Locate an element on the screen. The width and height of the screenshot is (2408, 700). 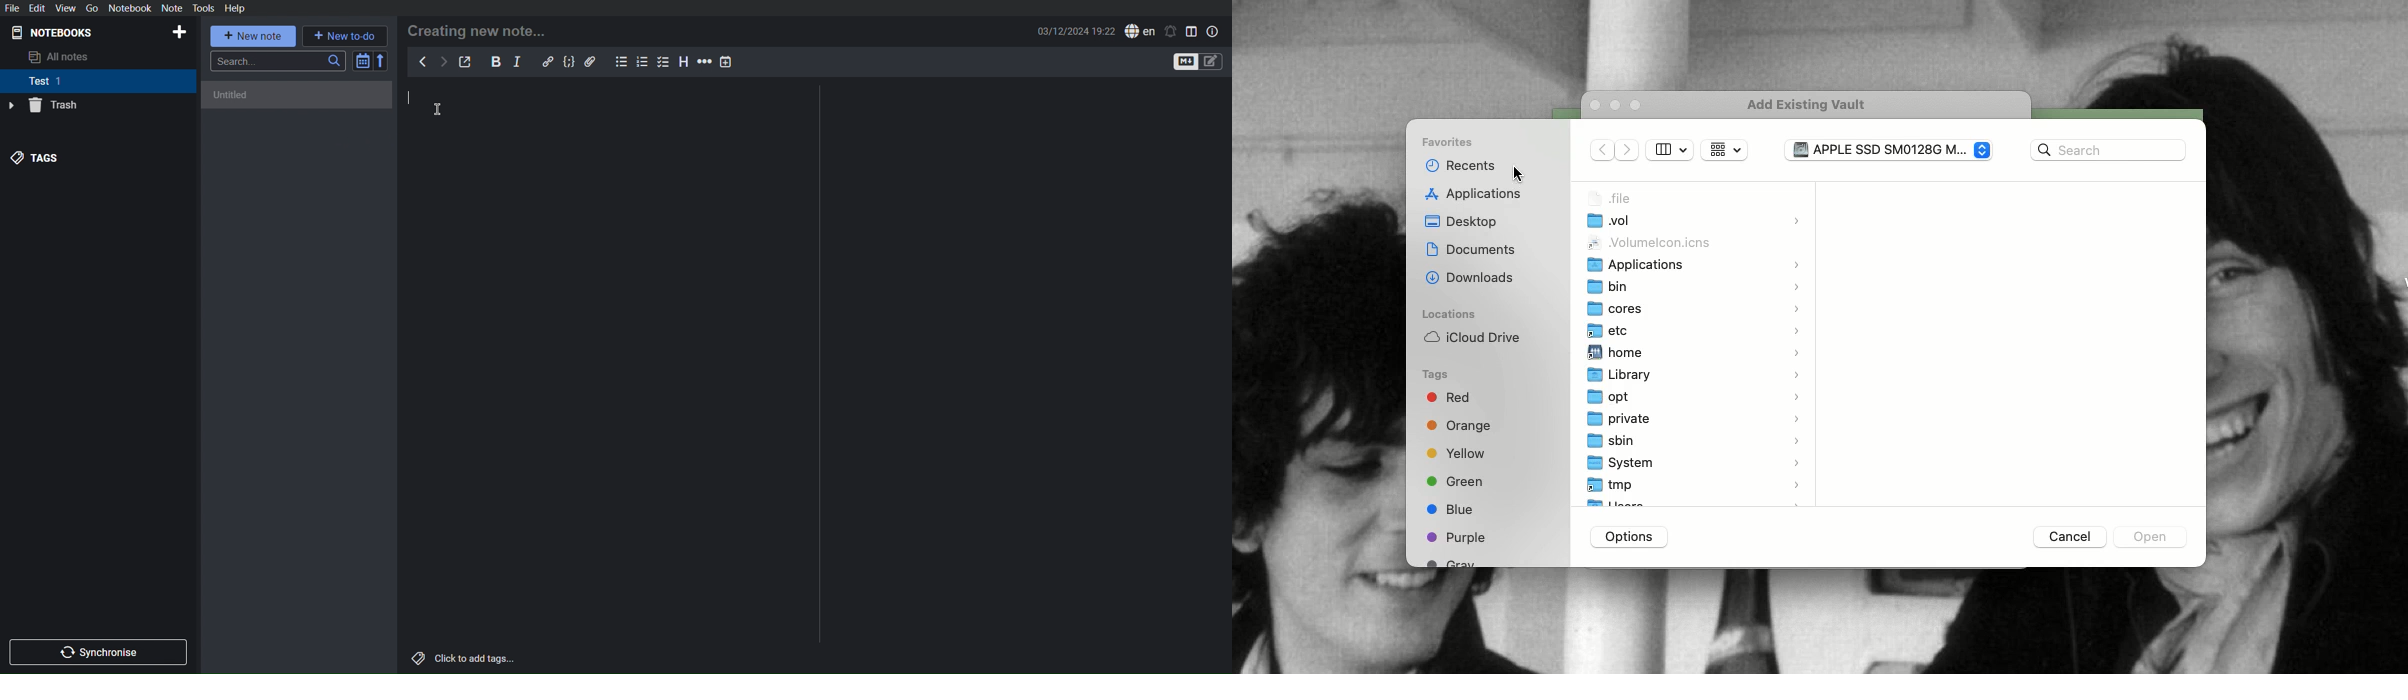
Date and Time is located at coordinates (1076, 31).